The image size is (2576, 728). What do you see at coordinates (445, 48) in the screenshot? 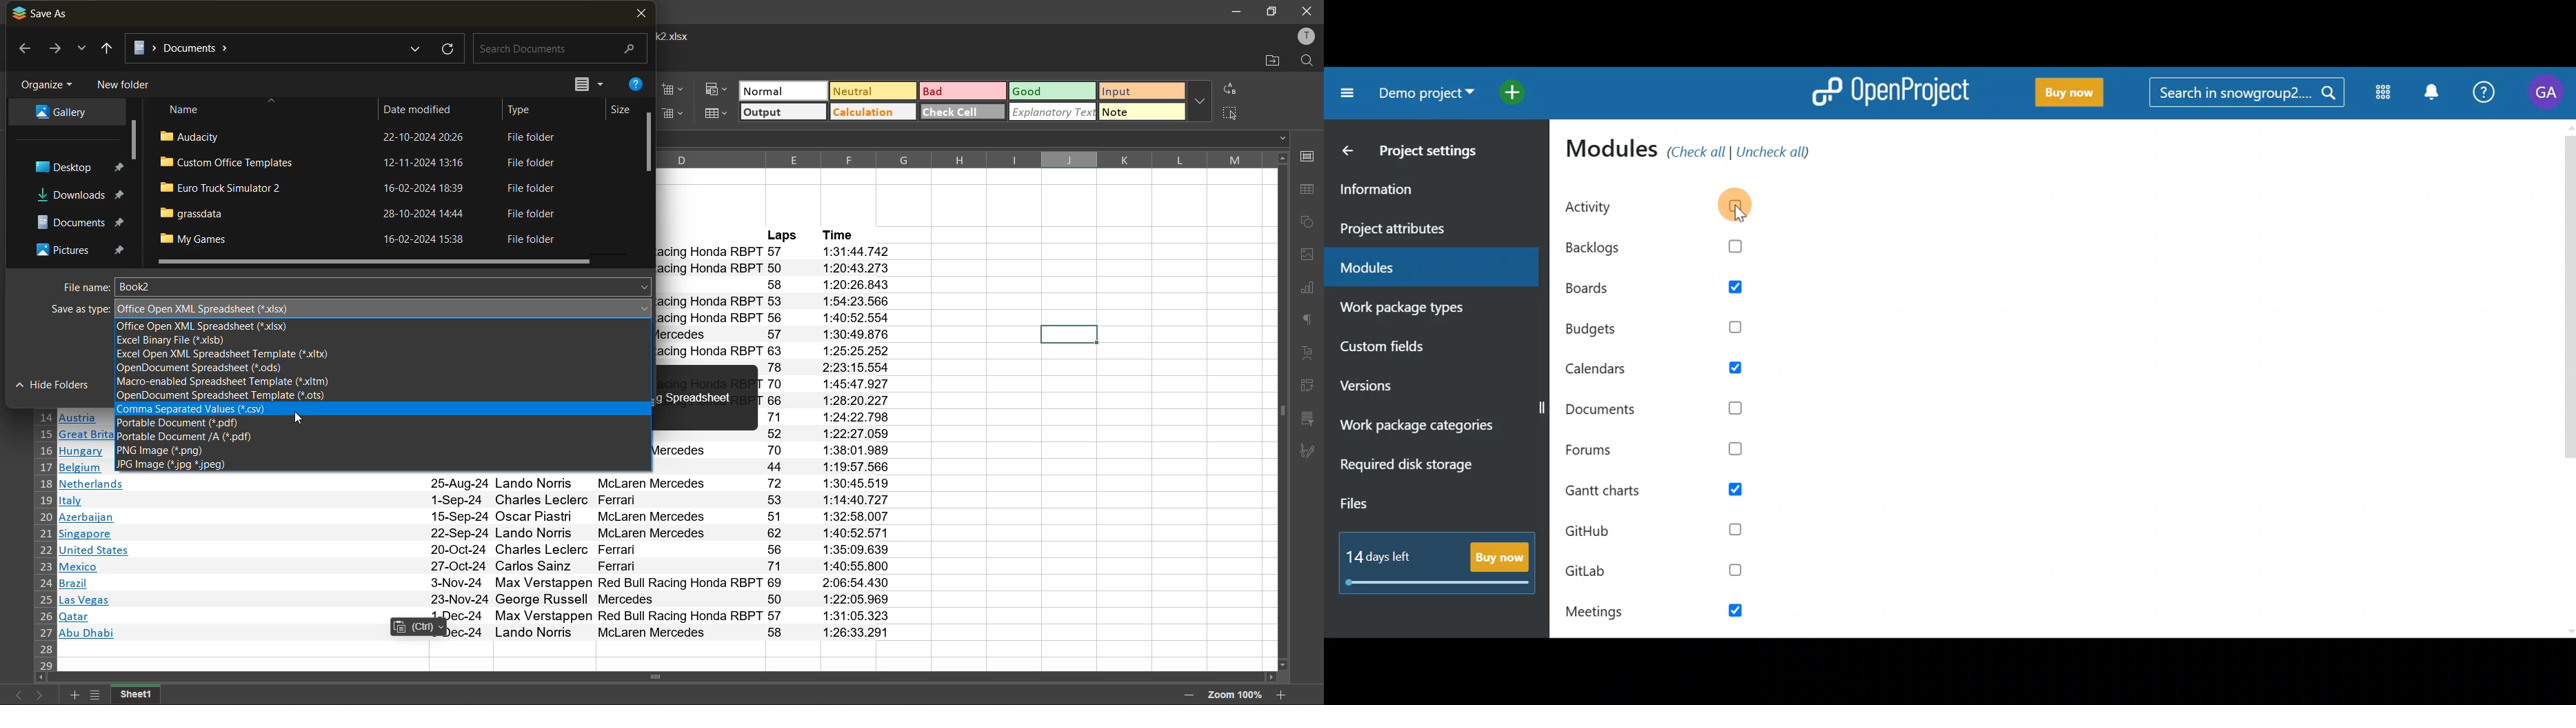
I see `refresh` at bounding box center [445, 48].